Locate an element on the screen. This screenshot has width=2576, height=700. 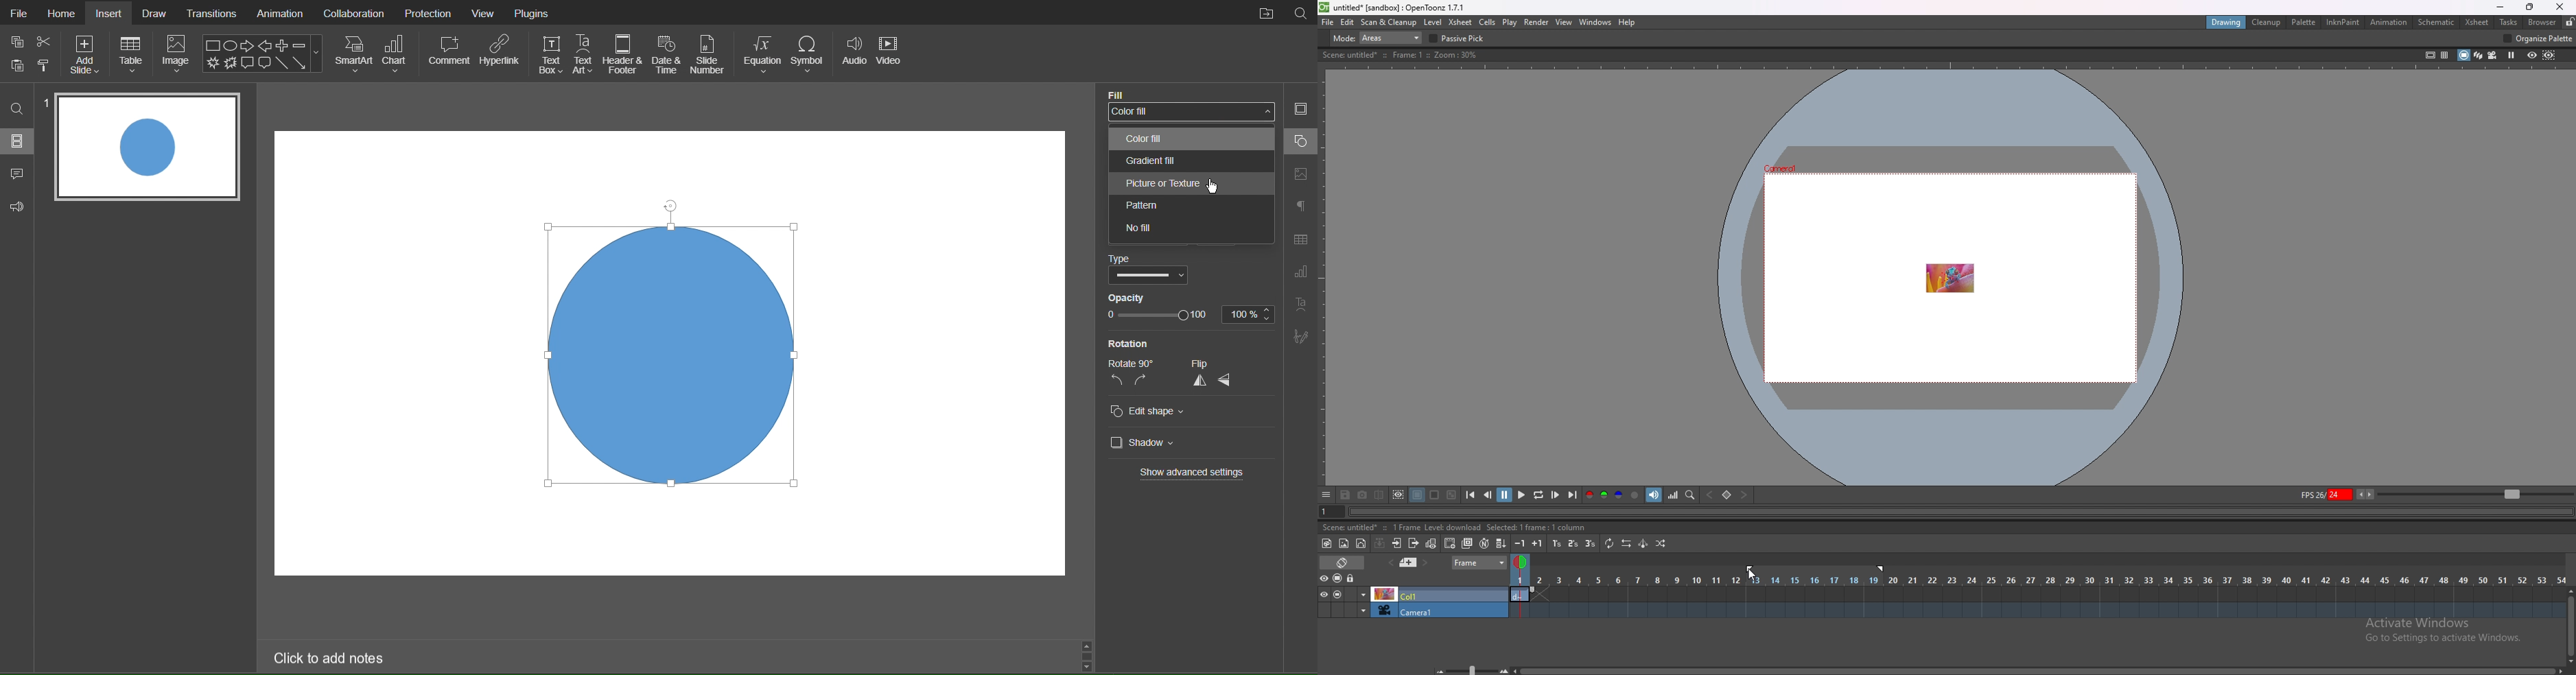
current frame is located at coordinates (1329, 514).